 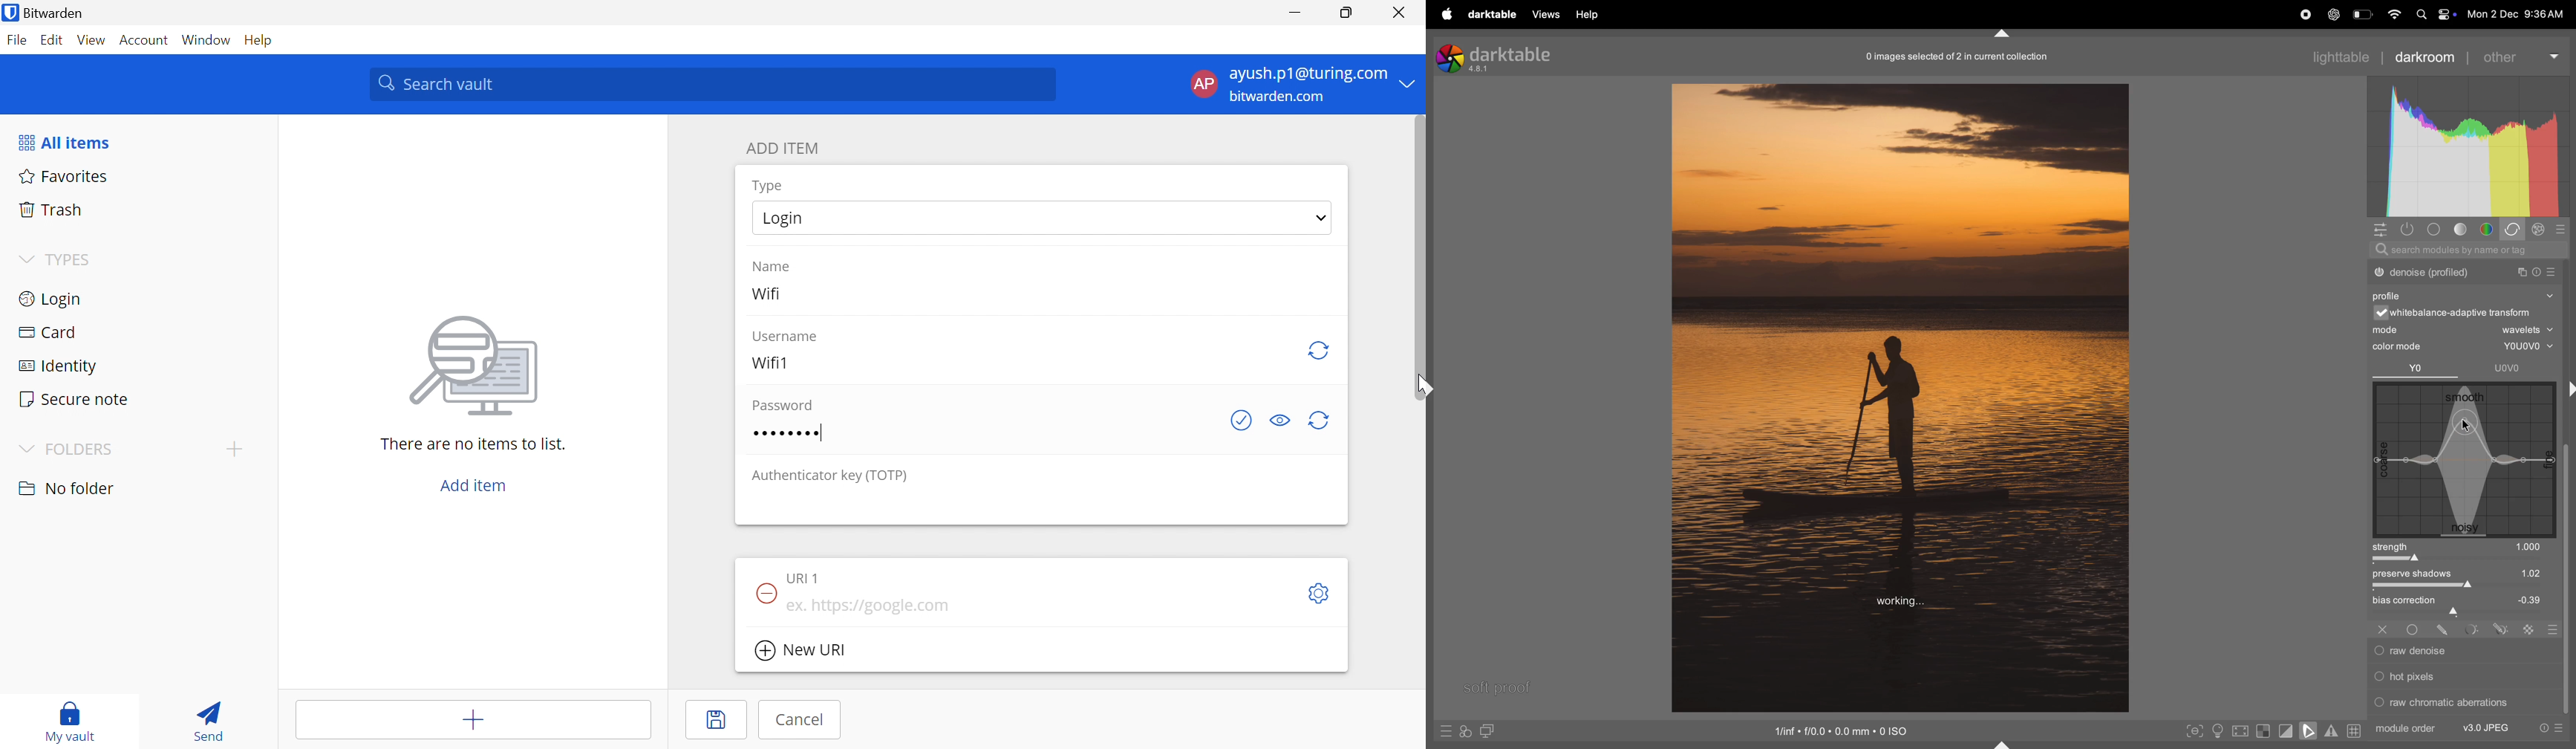 I want to click on hot pixels, so click(x=2462, y=675).